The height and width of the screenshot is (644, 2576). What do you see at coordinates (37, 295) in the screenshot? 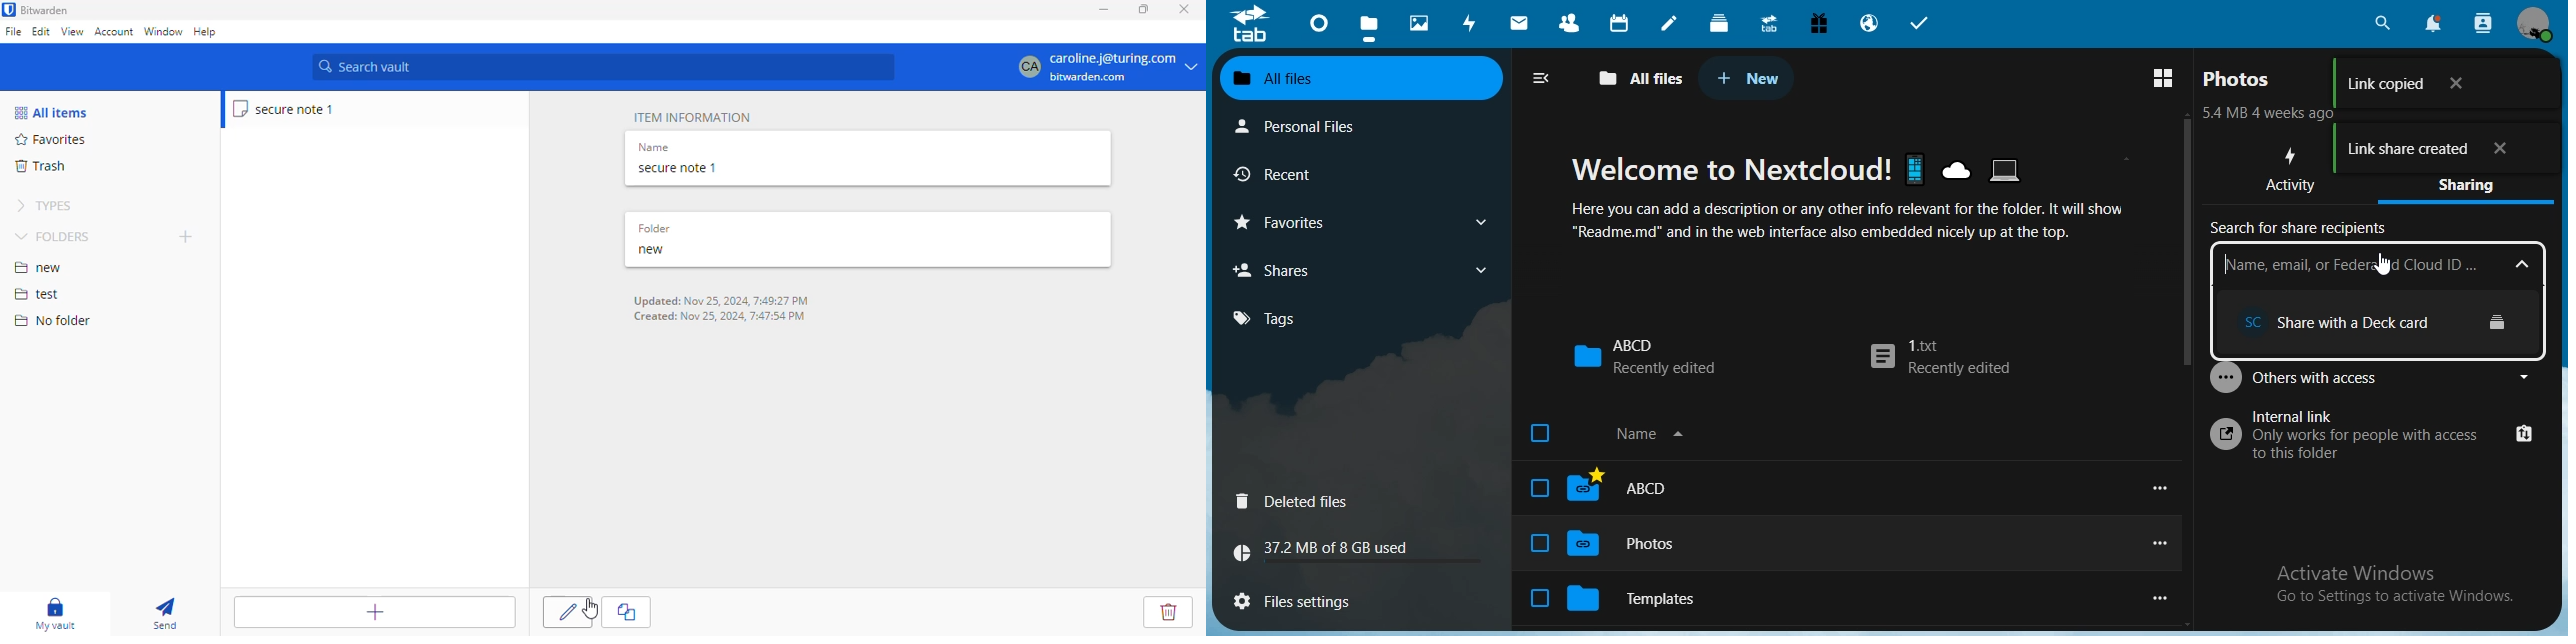
I see `test` at bounding box center [37, 295].